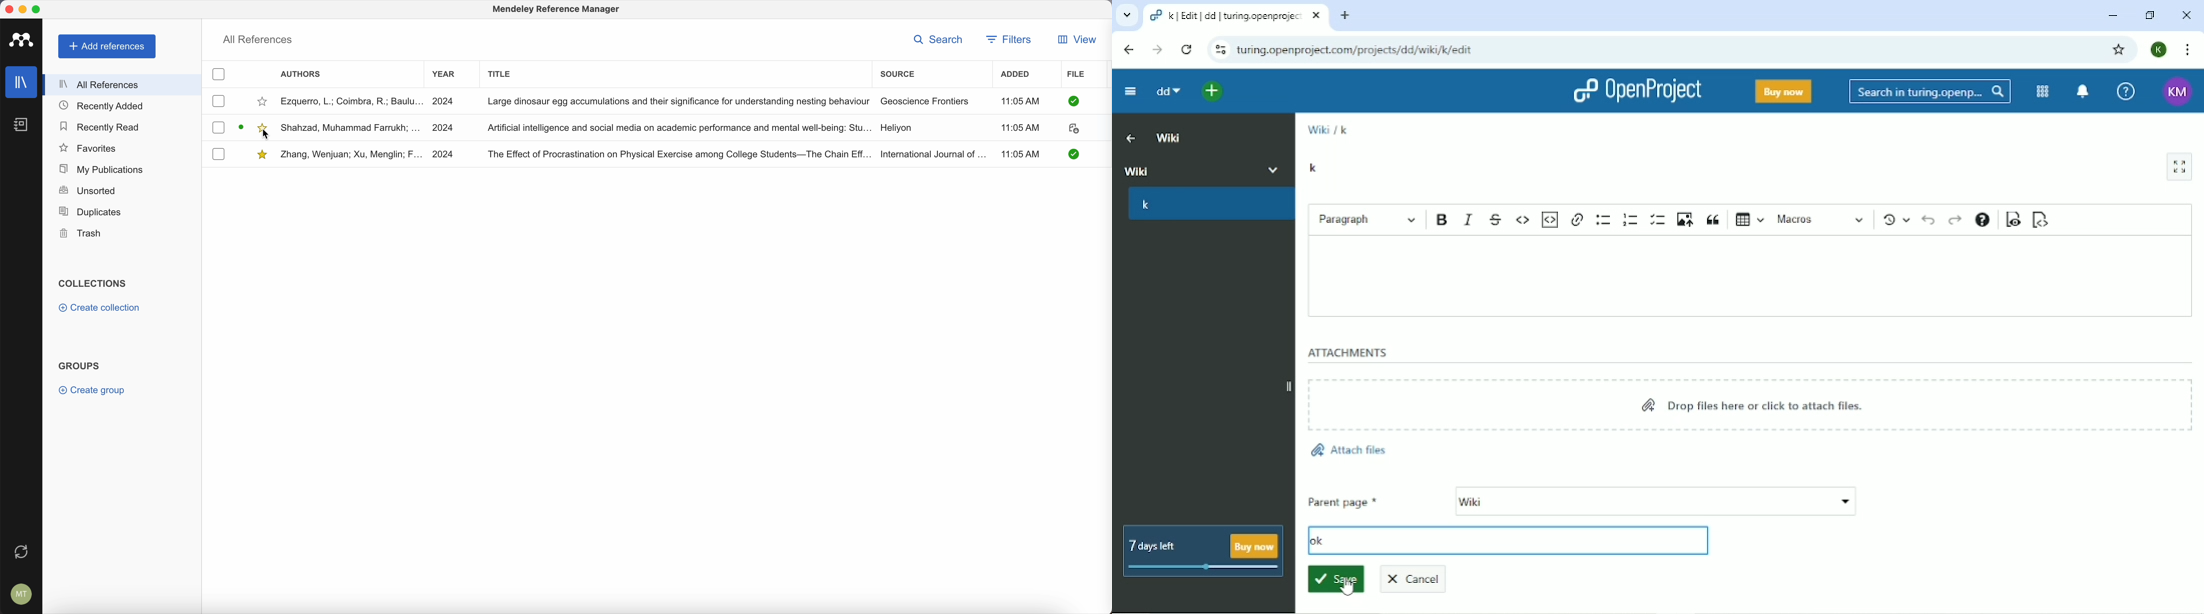 The image size is (2212, 616). What do you see at coordinates (1130, 91) in the screenshot?
I see `Collapse project menu` at bounding box center [1130, 91].